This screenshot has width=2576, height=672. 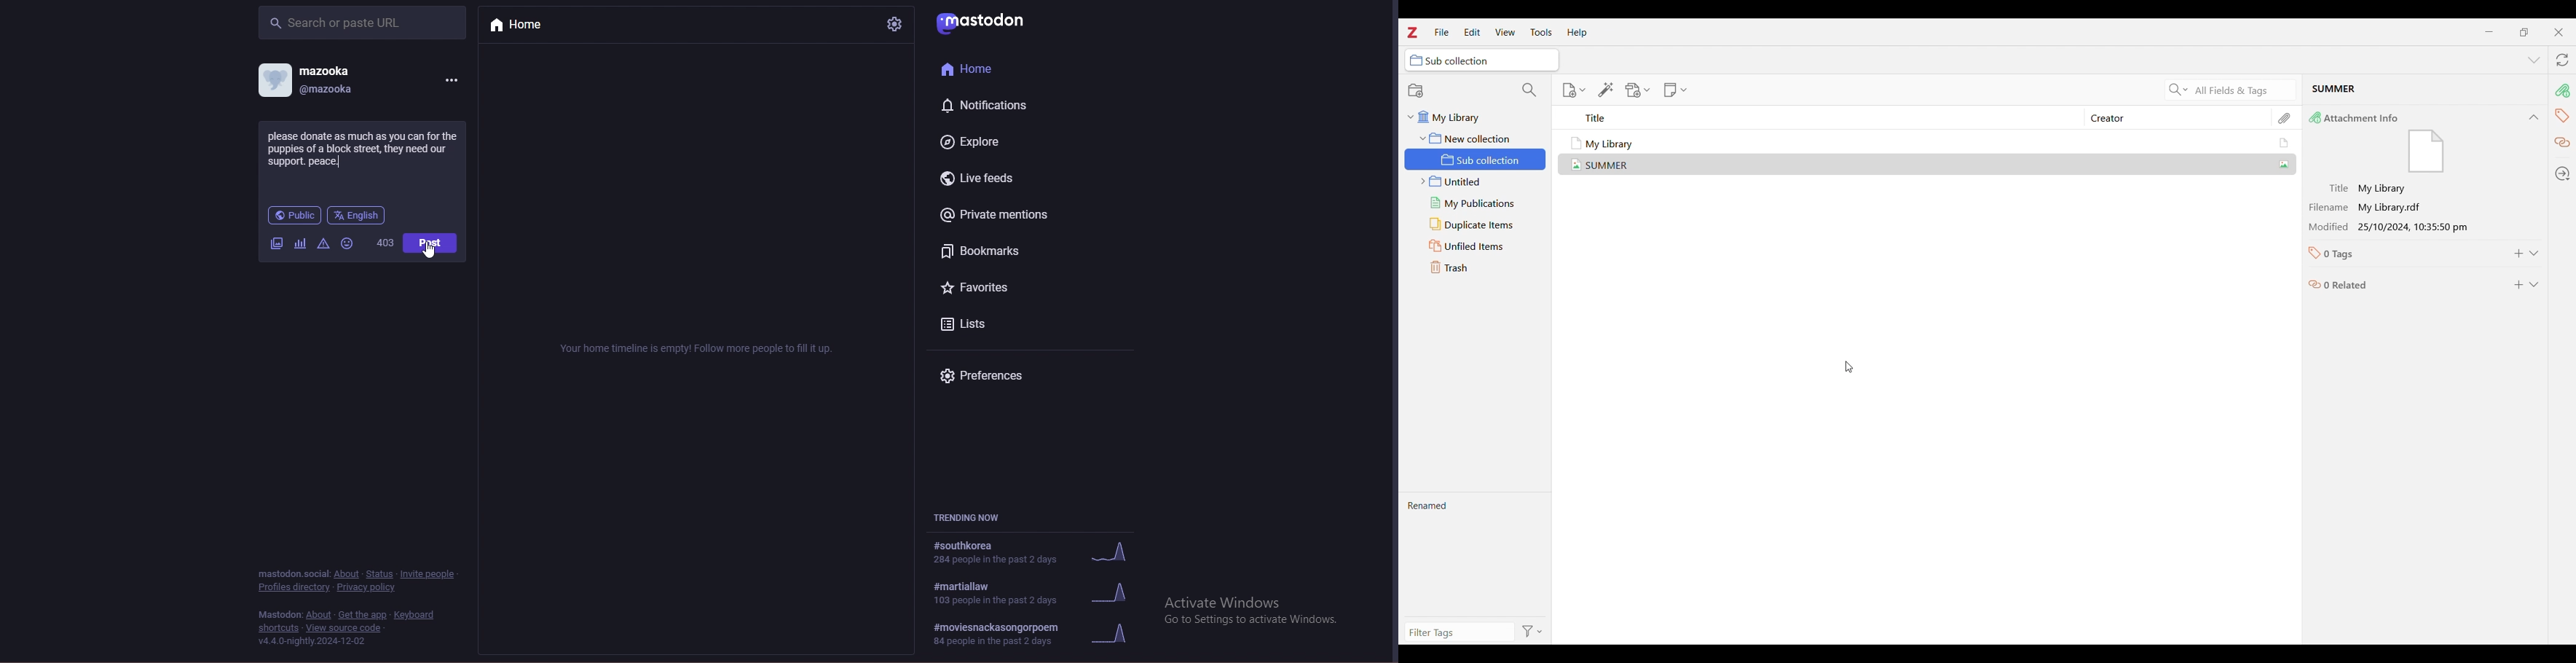 I want to click on Trash, so click(x=1477, y=268).